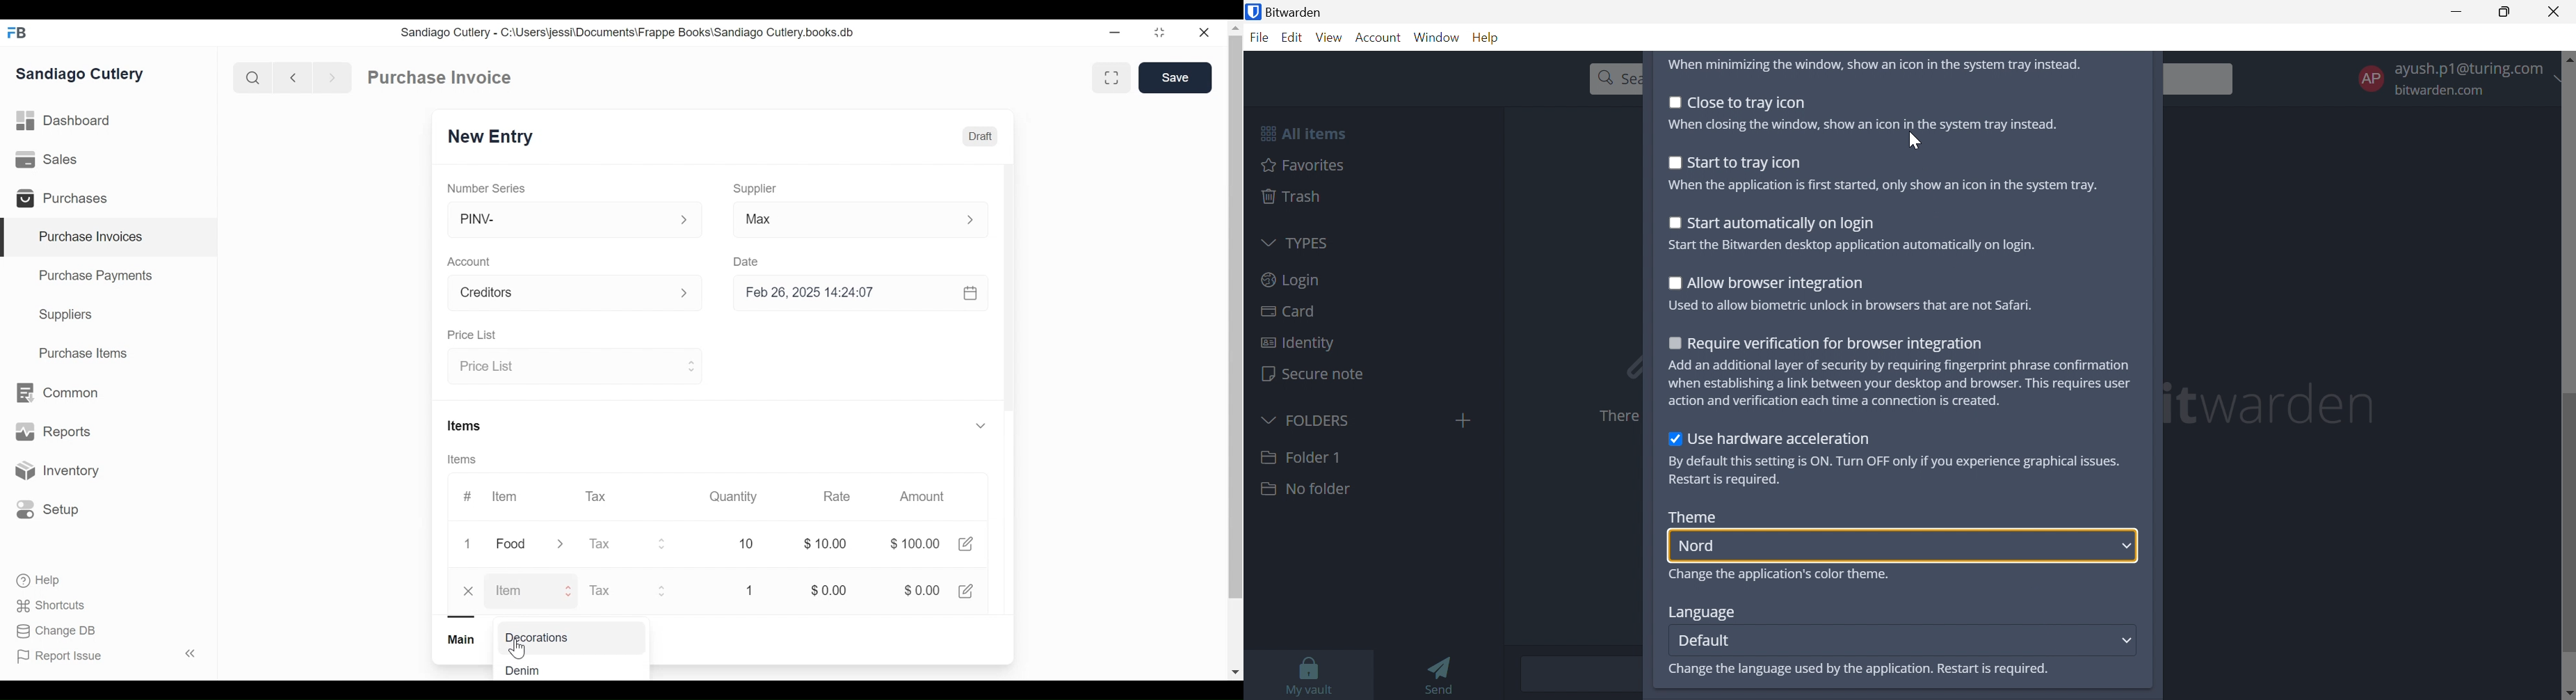  Describe the element at coordinates (40, 581) in the screenshot. I see `Help` at that location.